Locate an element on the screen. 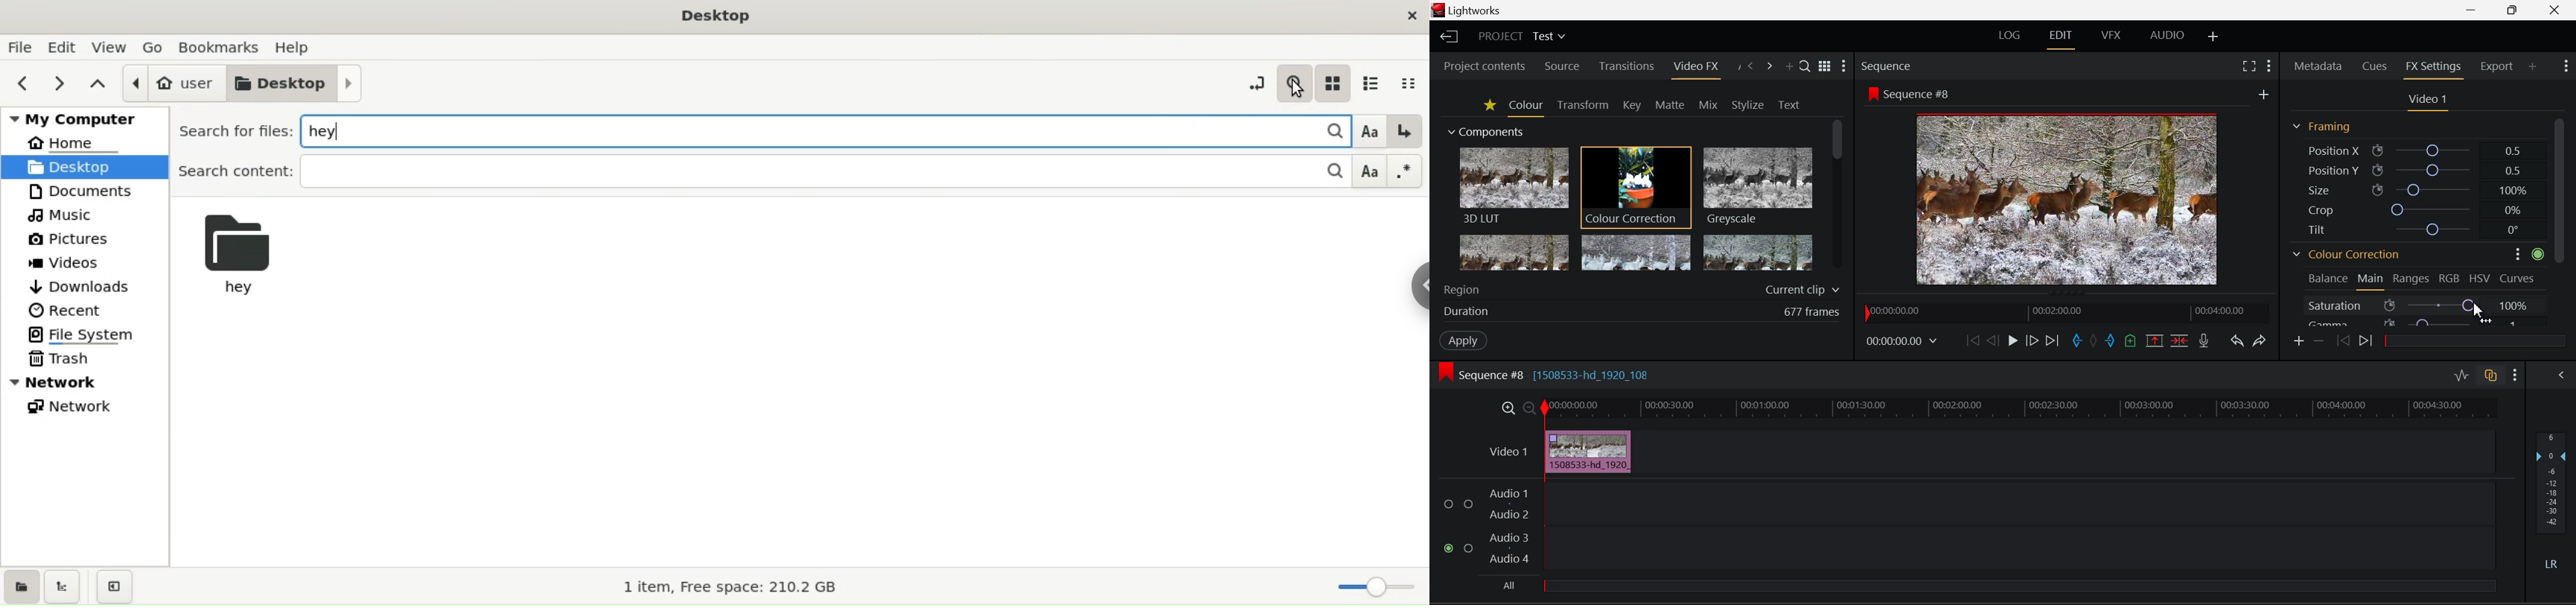  Colour Correction is located at coordinates (2347, 253).